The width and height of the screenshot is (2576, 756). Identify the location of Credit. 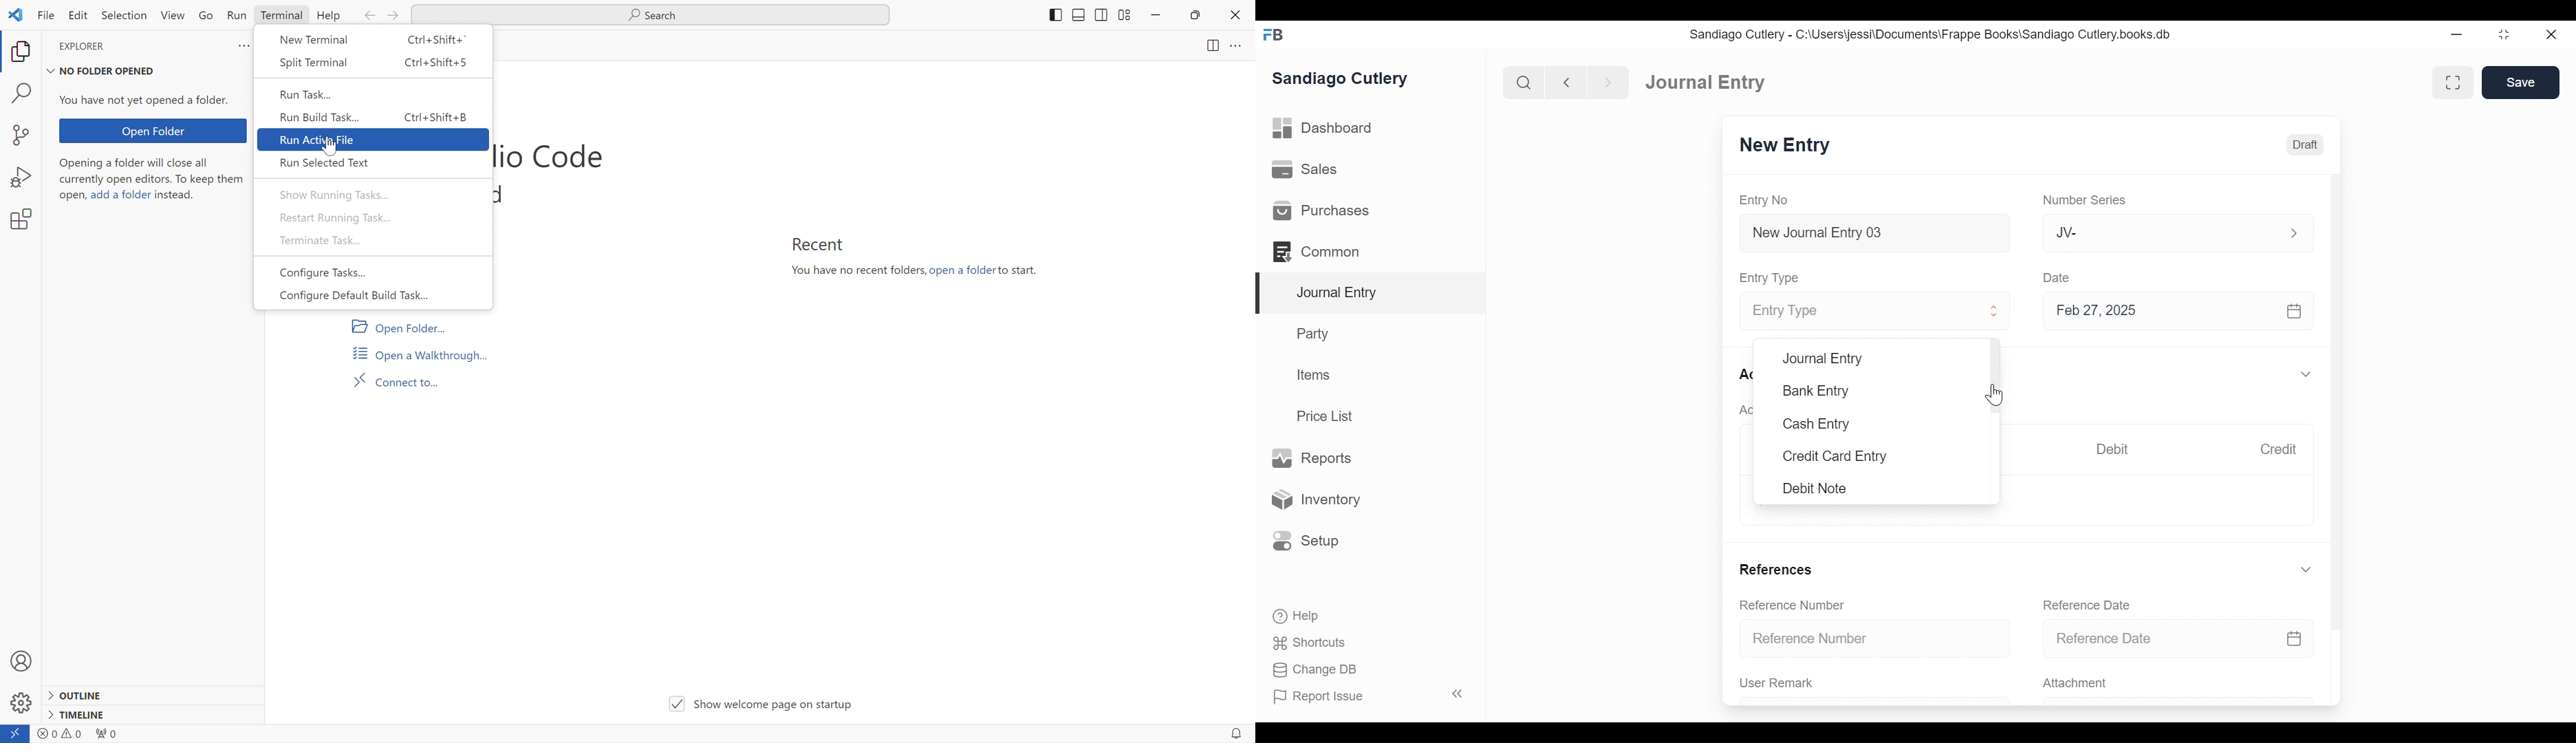
(2280, 449).